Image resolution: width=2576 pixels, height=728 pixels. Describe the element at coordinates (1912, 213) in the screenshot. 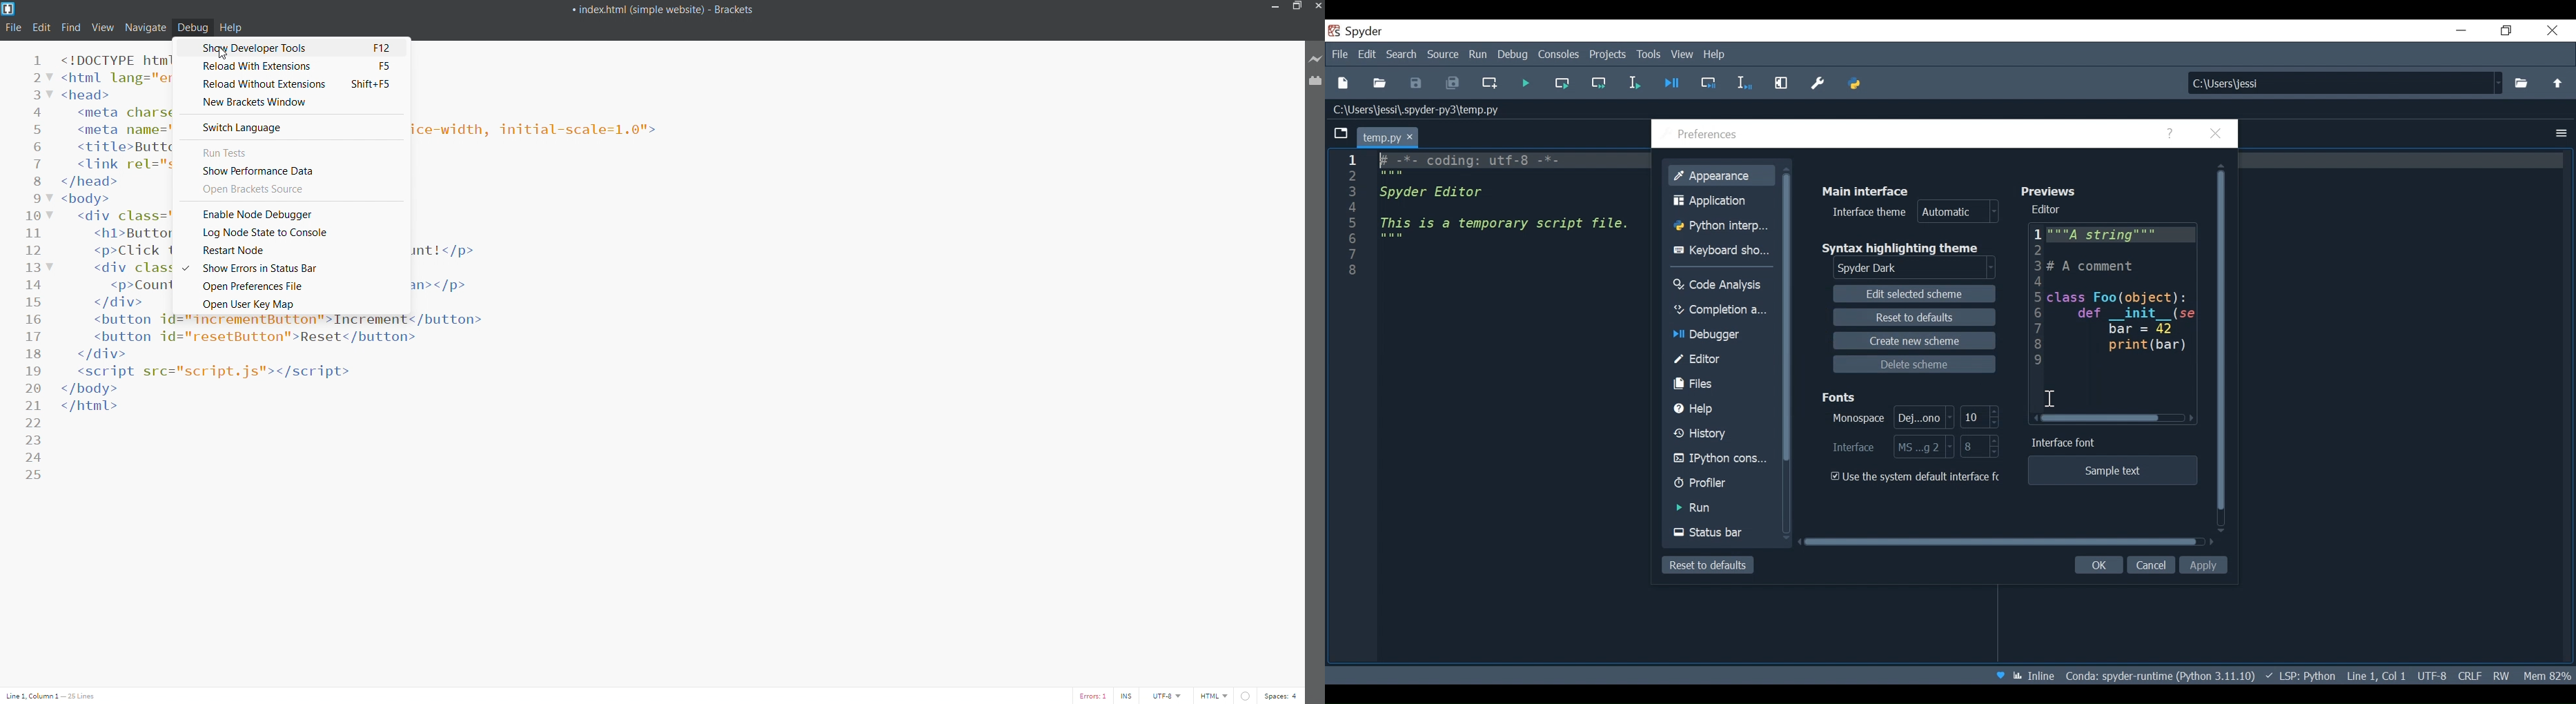

I see `Interface theme` at that location.